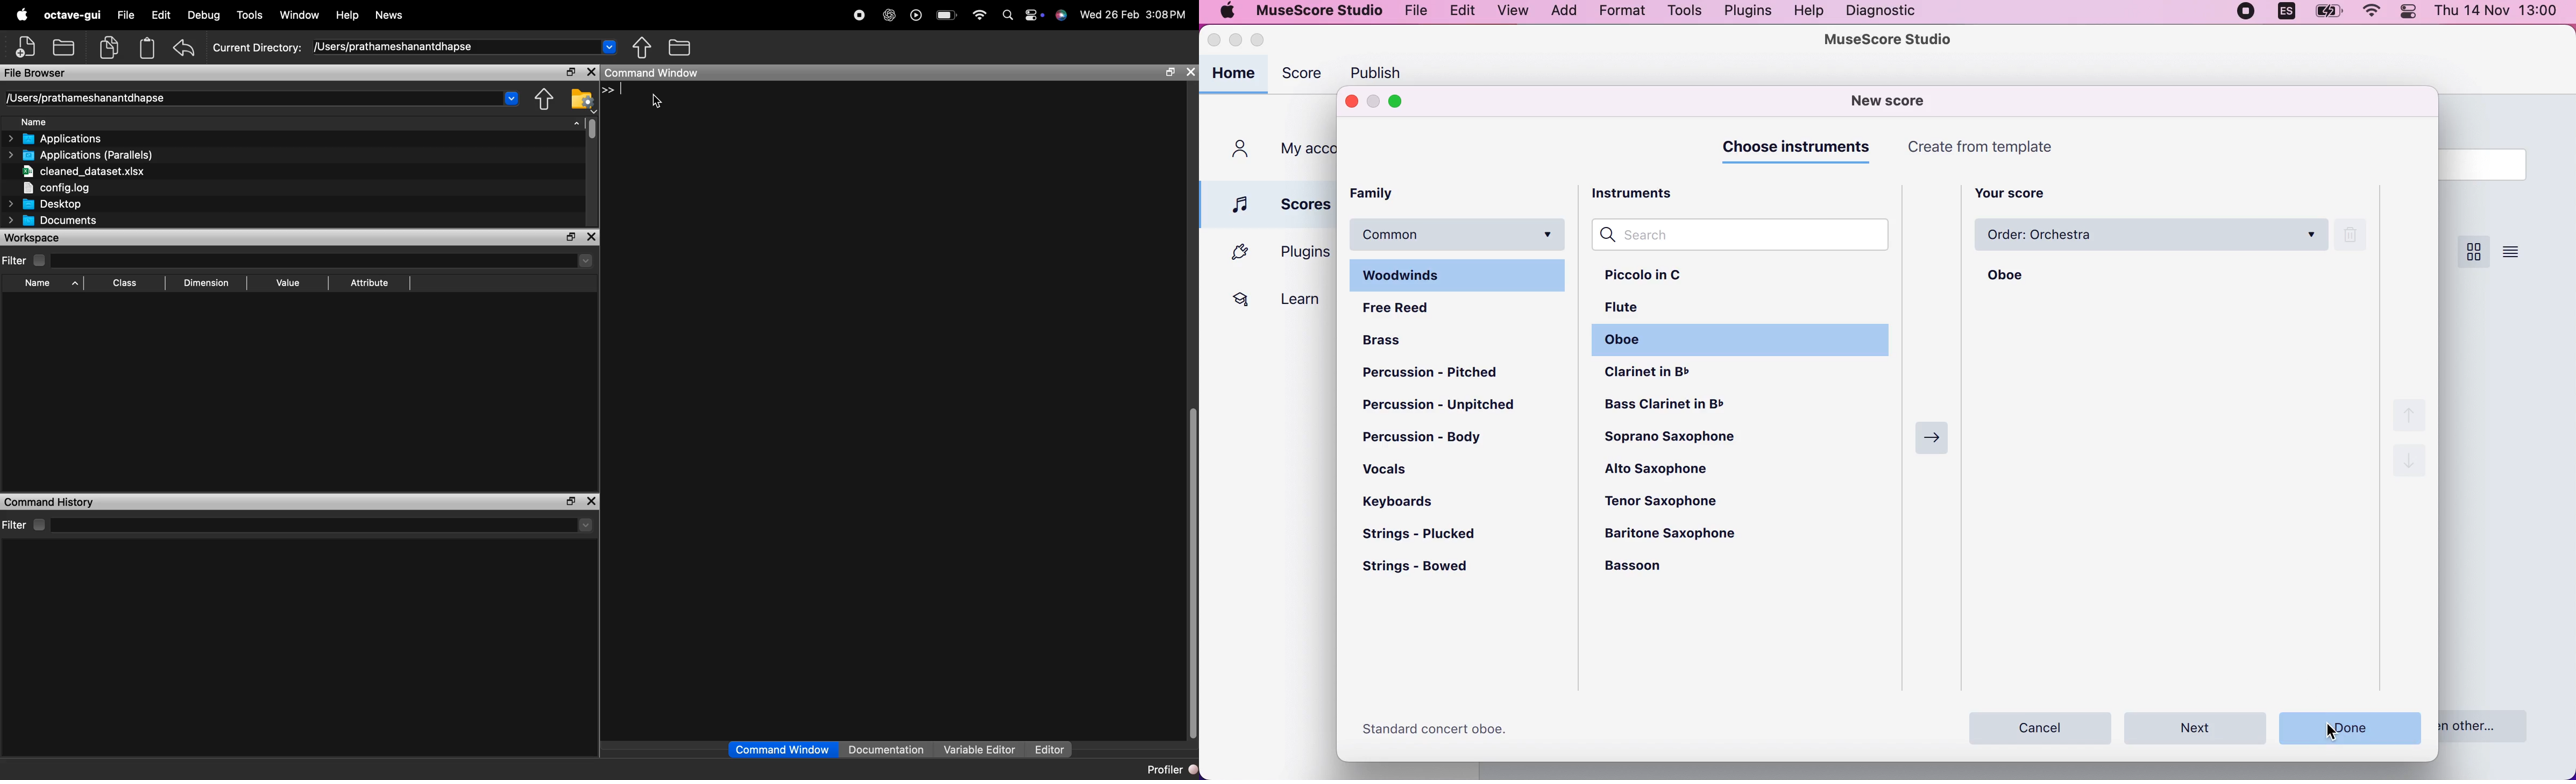 The width and height of the screenshot is (2576, 784). What do you see at coordinates (1443, 729) in the screenshot?
I see `Standard concert oboe.` at bounding box center [1443, 729].